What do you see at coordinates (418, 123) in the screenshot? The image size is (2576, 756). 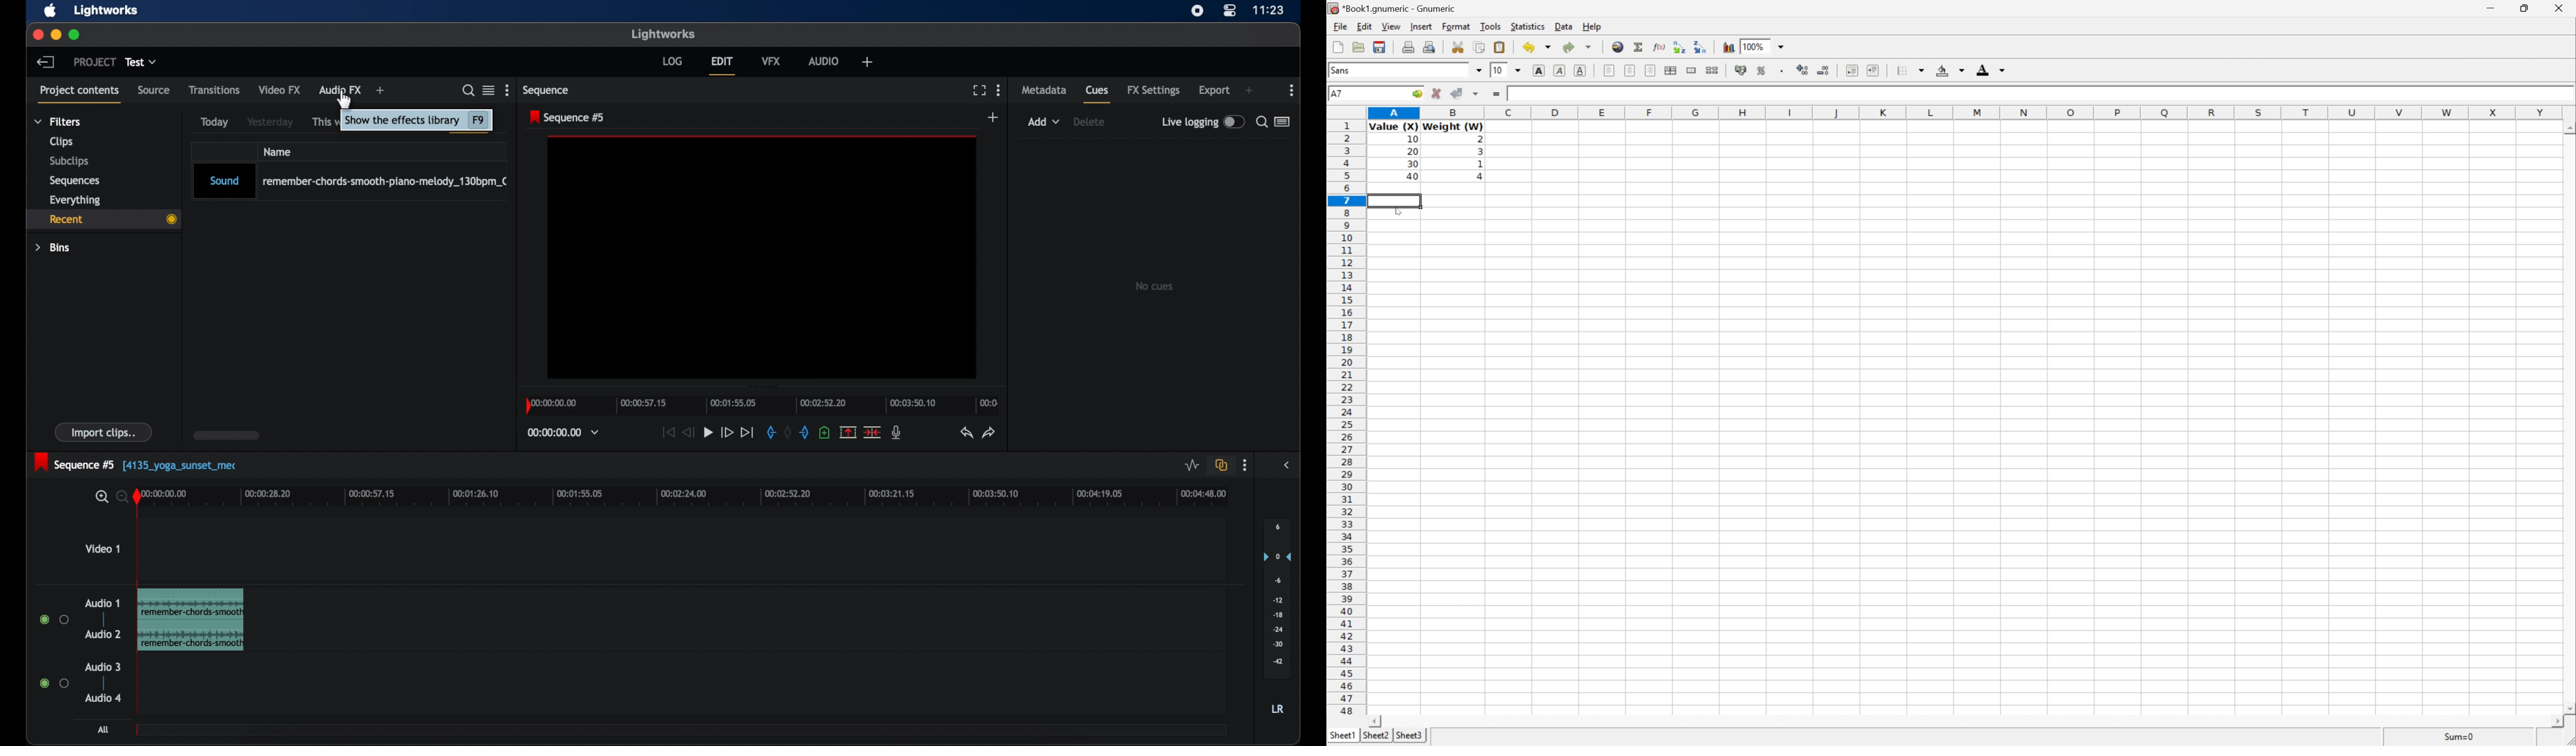 I see `tooltip` at bounding box center [418, 123].